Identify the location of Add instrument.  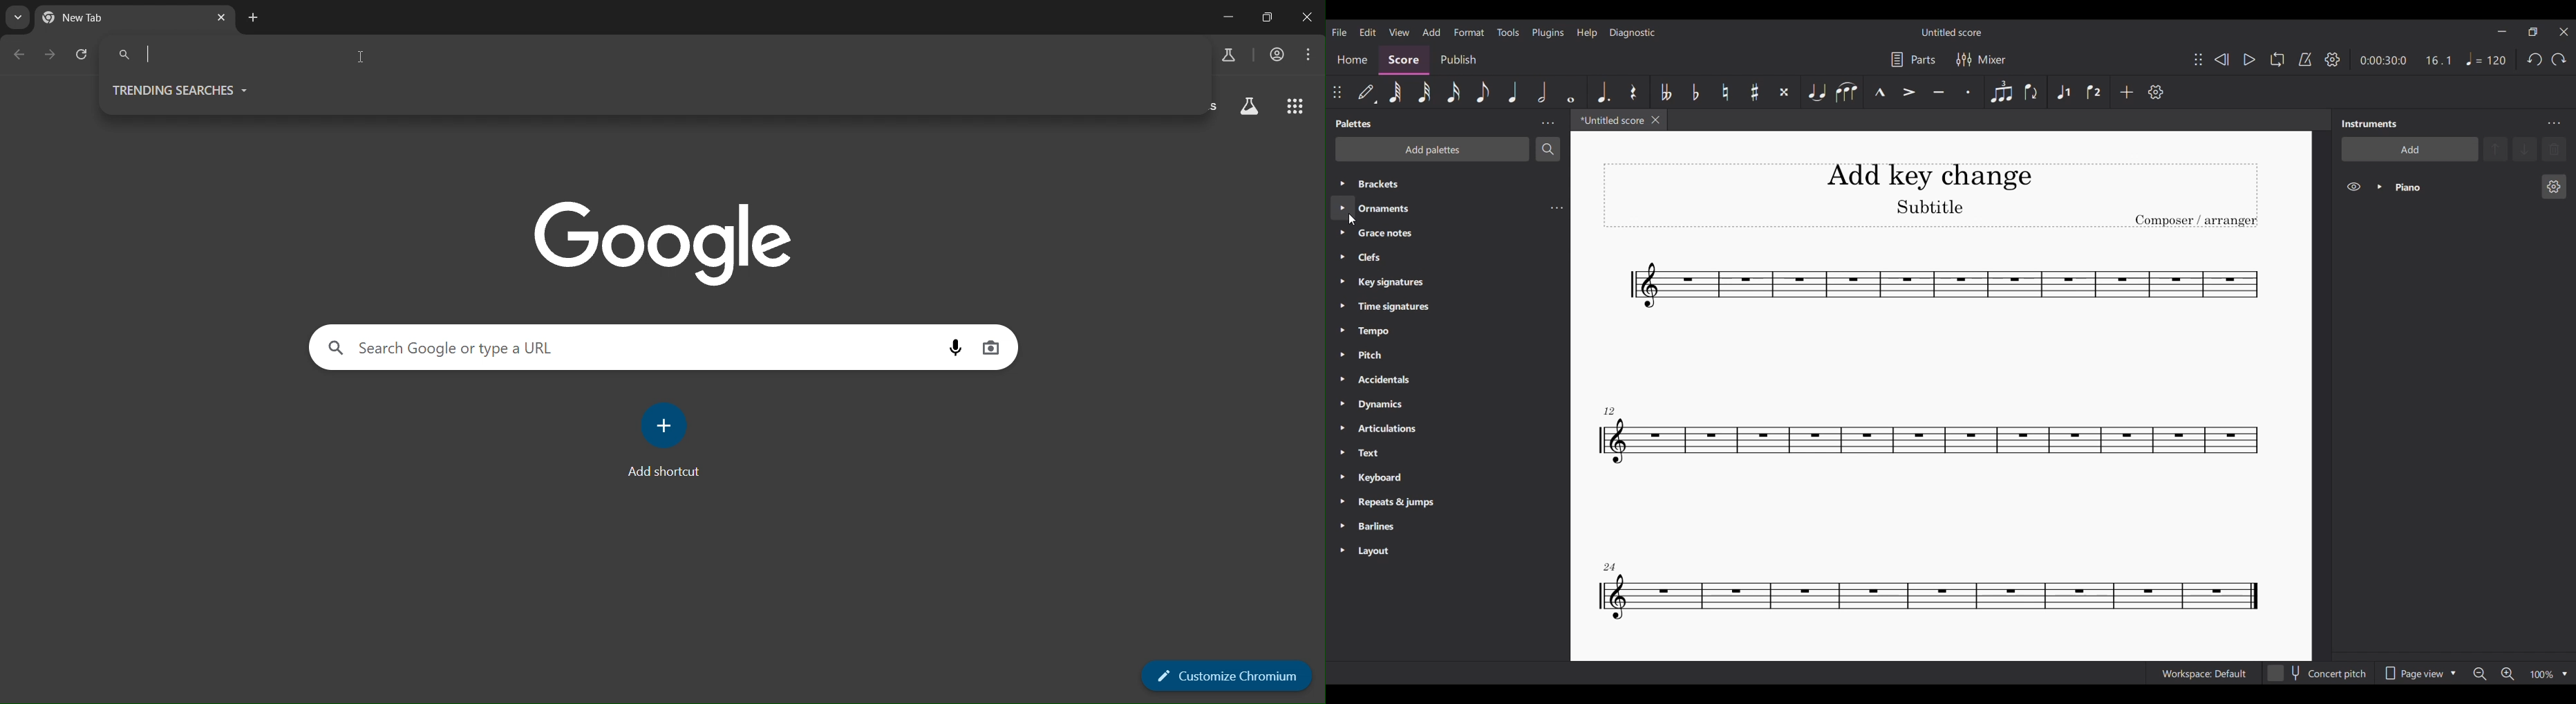
(2410, 149).